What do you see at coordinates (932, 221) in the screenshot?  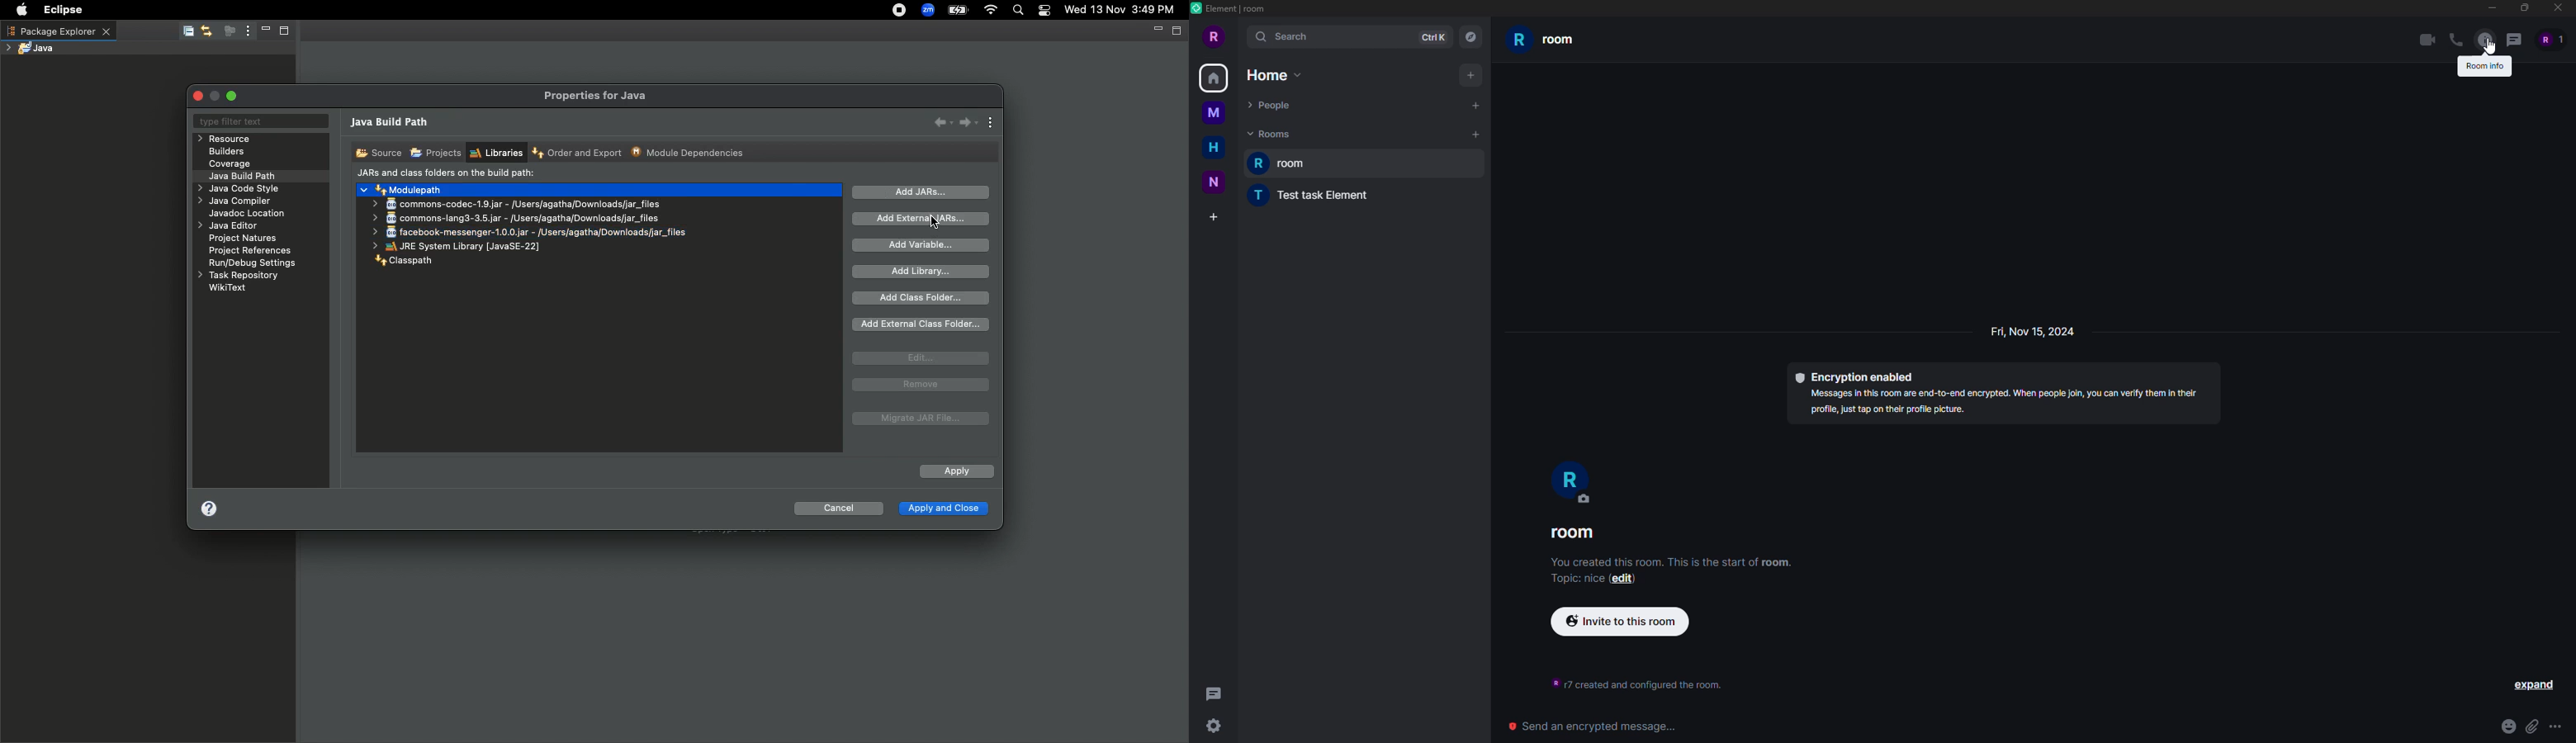 I see `Pointer Cursor` at bounding box center [932, 221].